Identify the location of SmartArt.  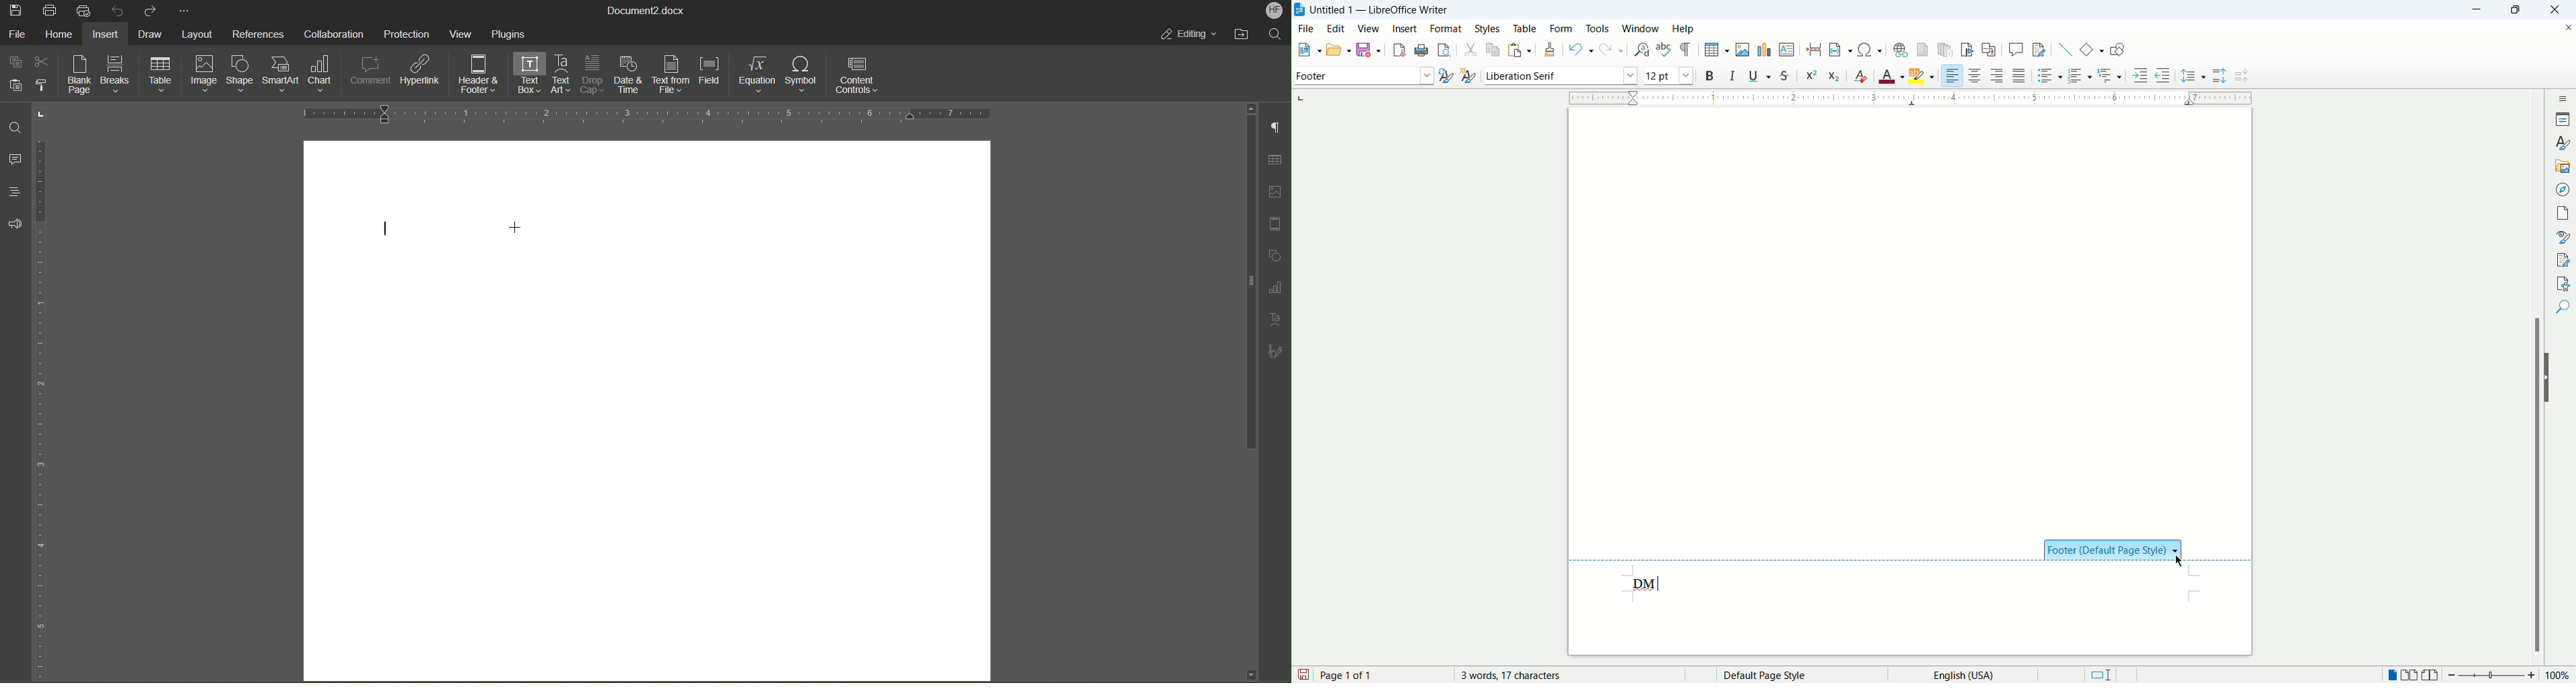
(283, 77).